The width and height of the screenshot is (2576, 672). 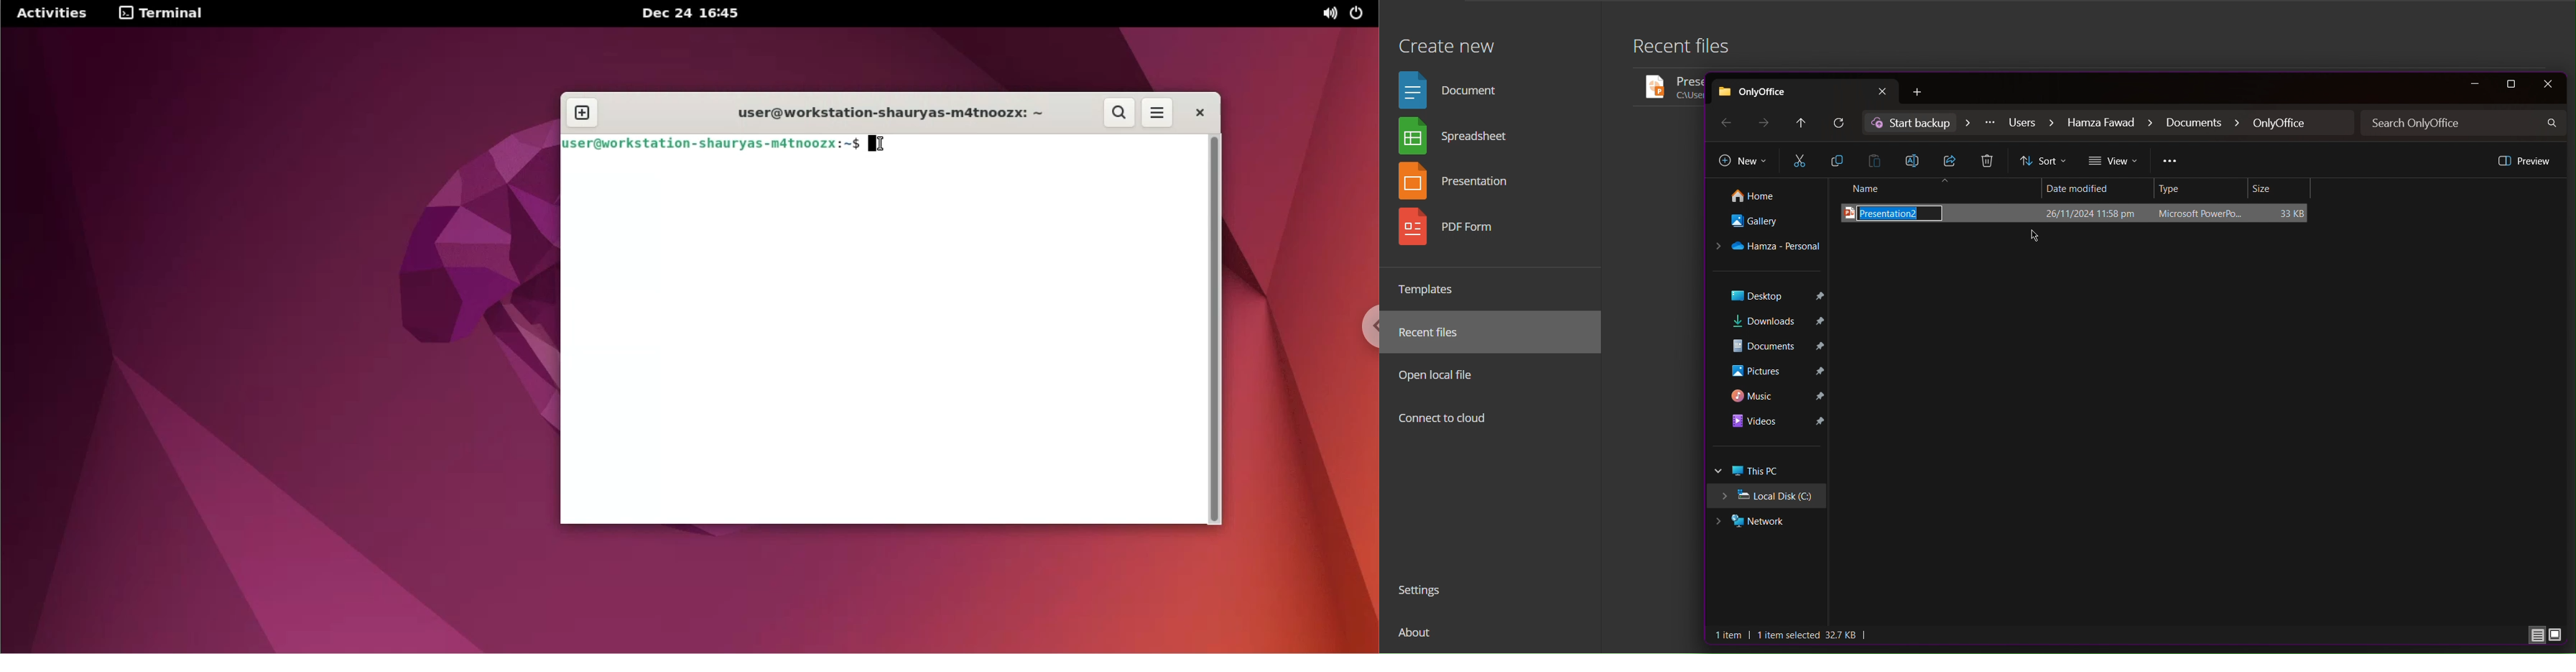 What do you see at coordinates (2204, 189) in the screenshot?
I see `Type` at bounding box center [2204, 189].